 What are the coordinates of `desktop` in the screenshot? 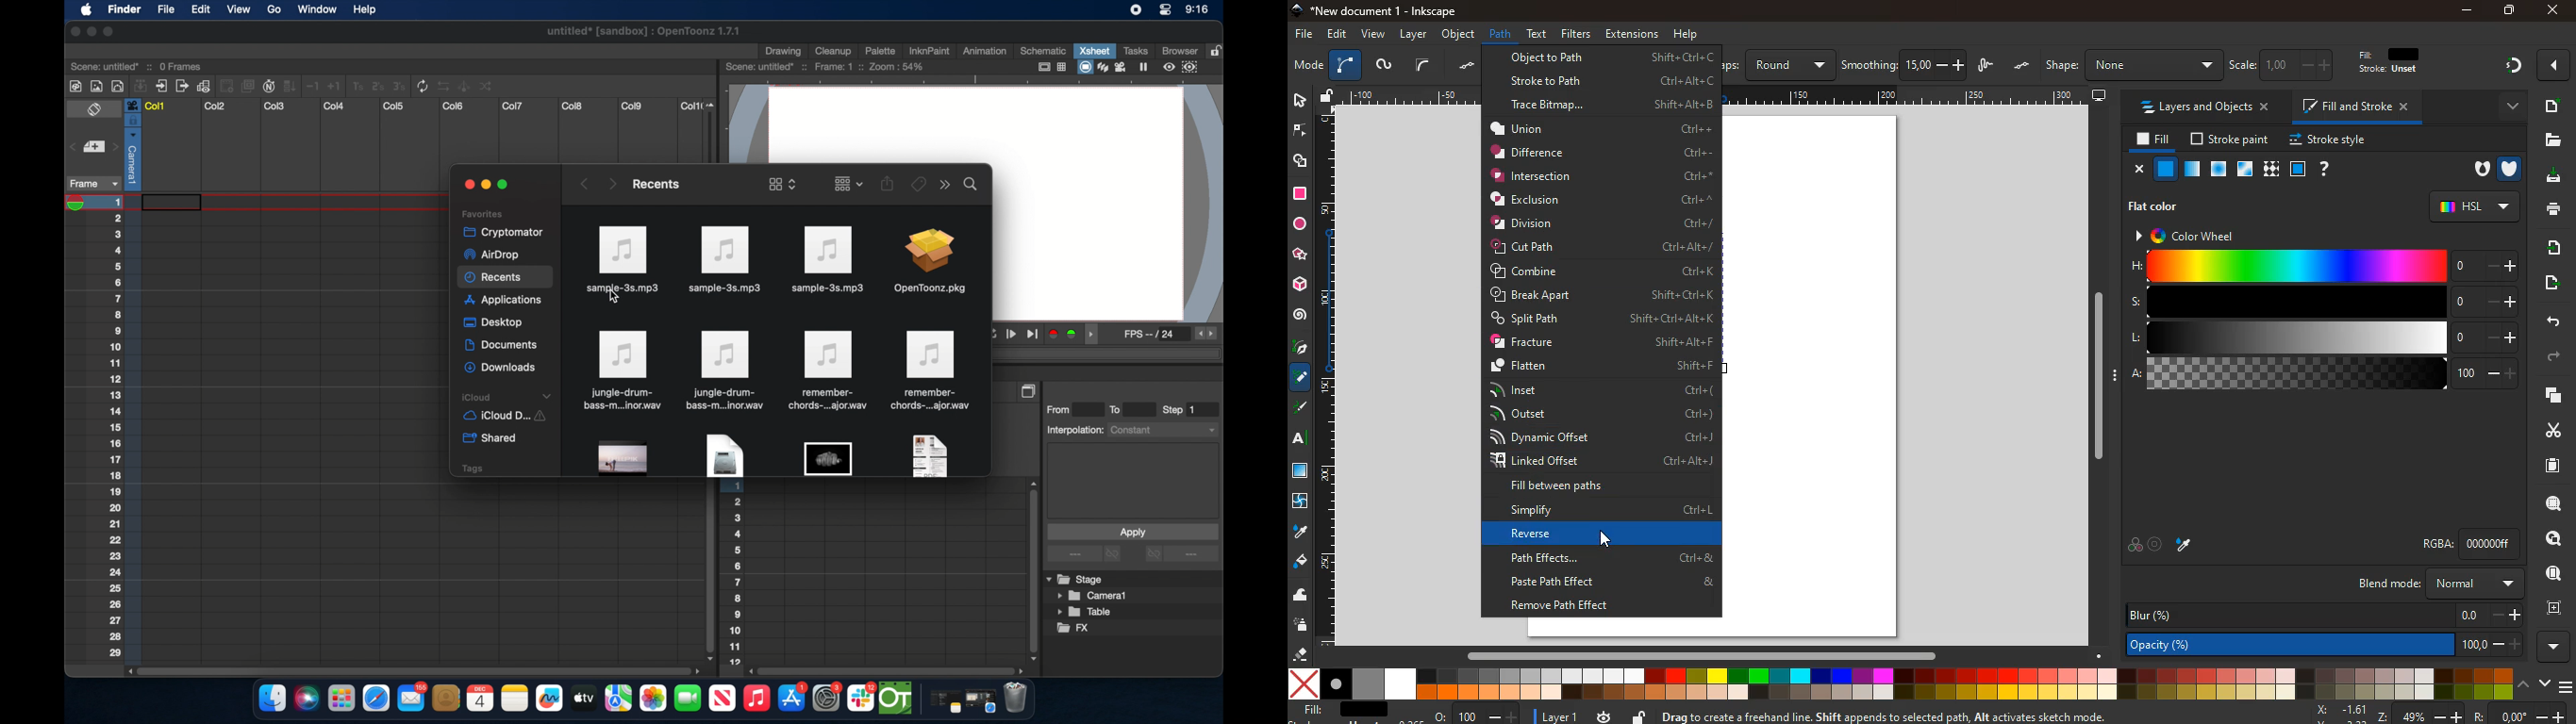 It's located at (2100, 96).